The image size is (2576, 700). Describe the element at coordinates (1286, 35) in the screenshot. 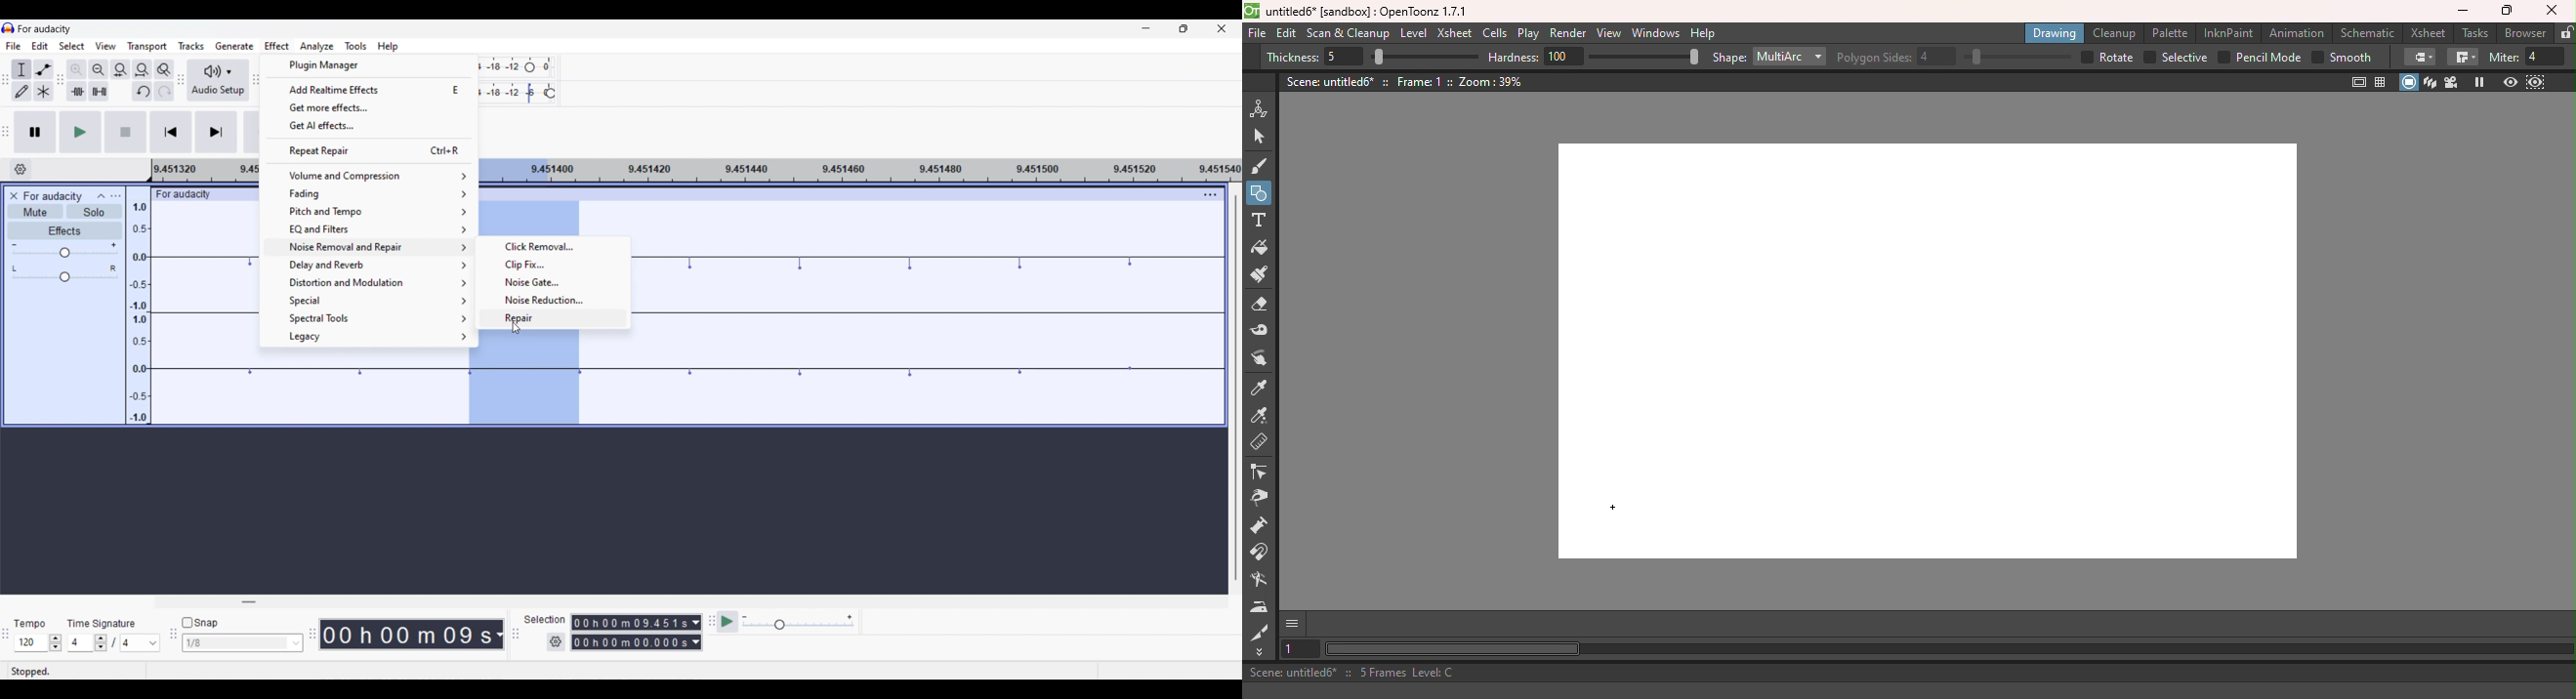

I see `Edit` at that location.